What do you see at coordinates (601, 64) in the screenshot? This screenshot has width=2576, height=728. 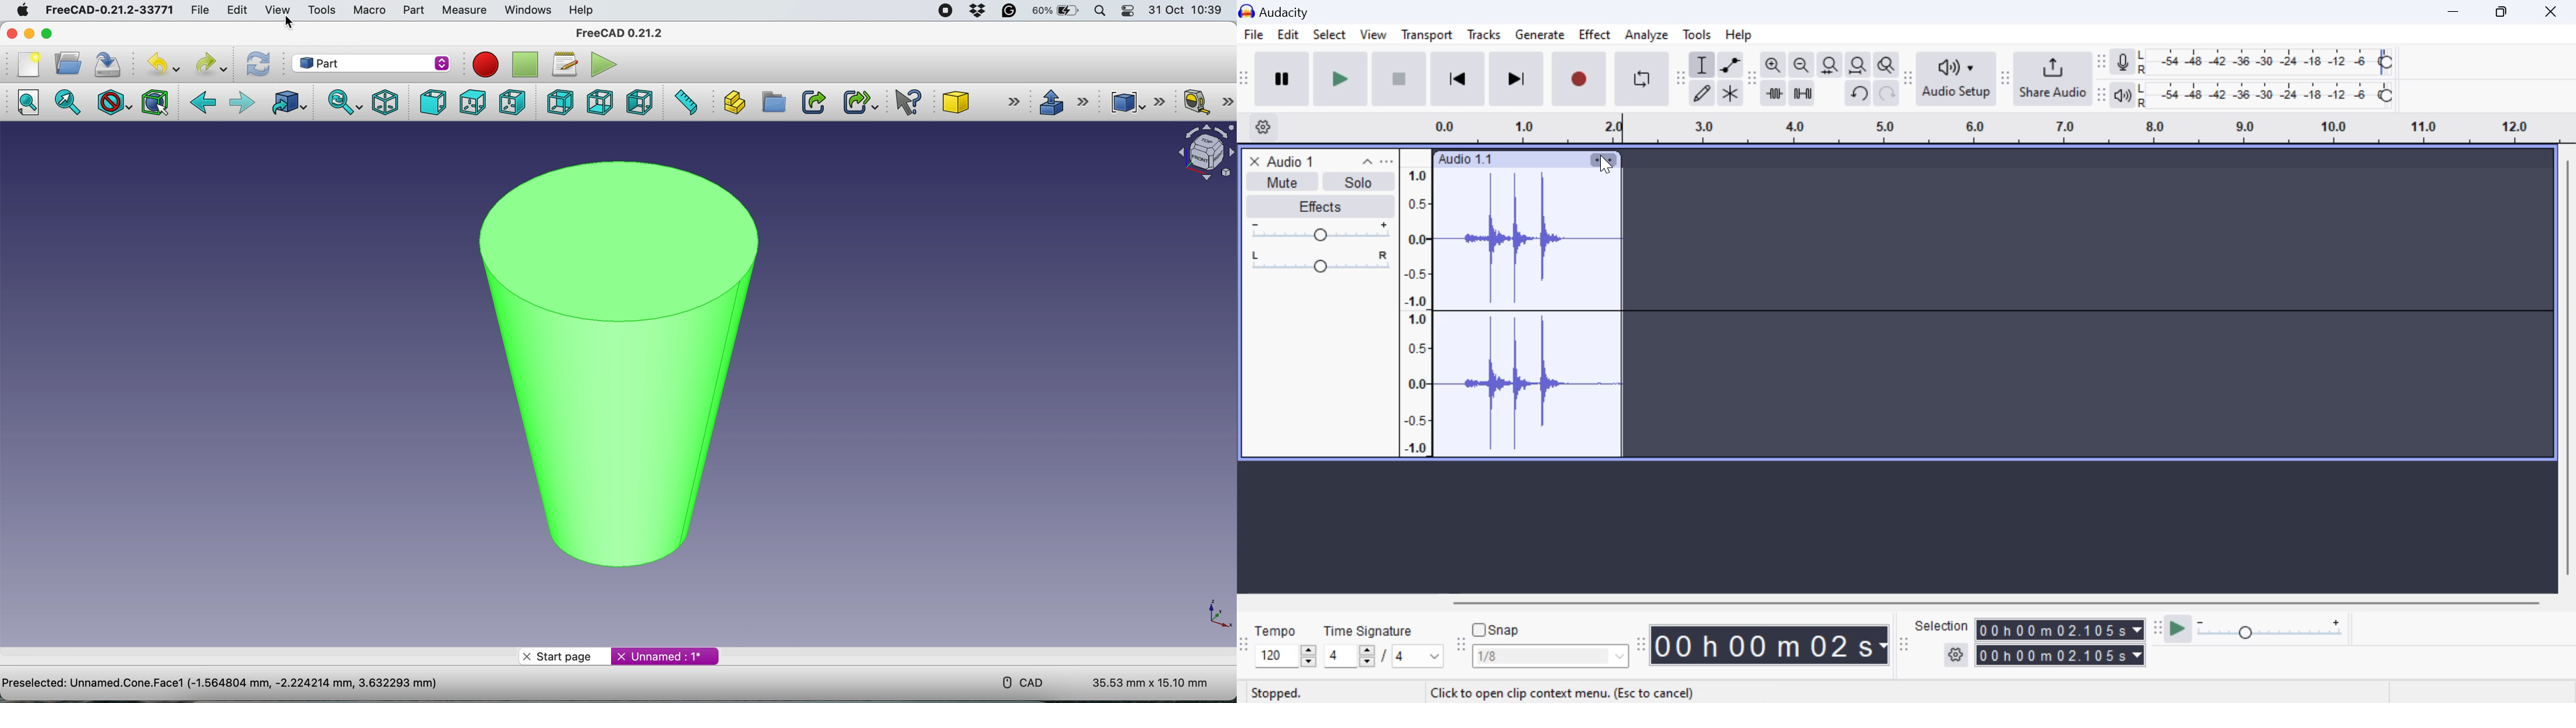 I see `execute macros` at bounding box center [601, 64].